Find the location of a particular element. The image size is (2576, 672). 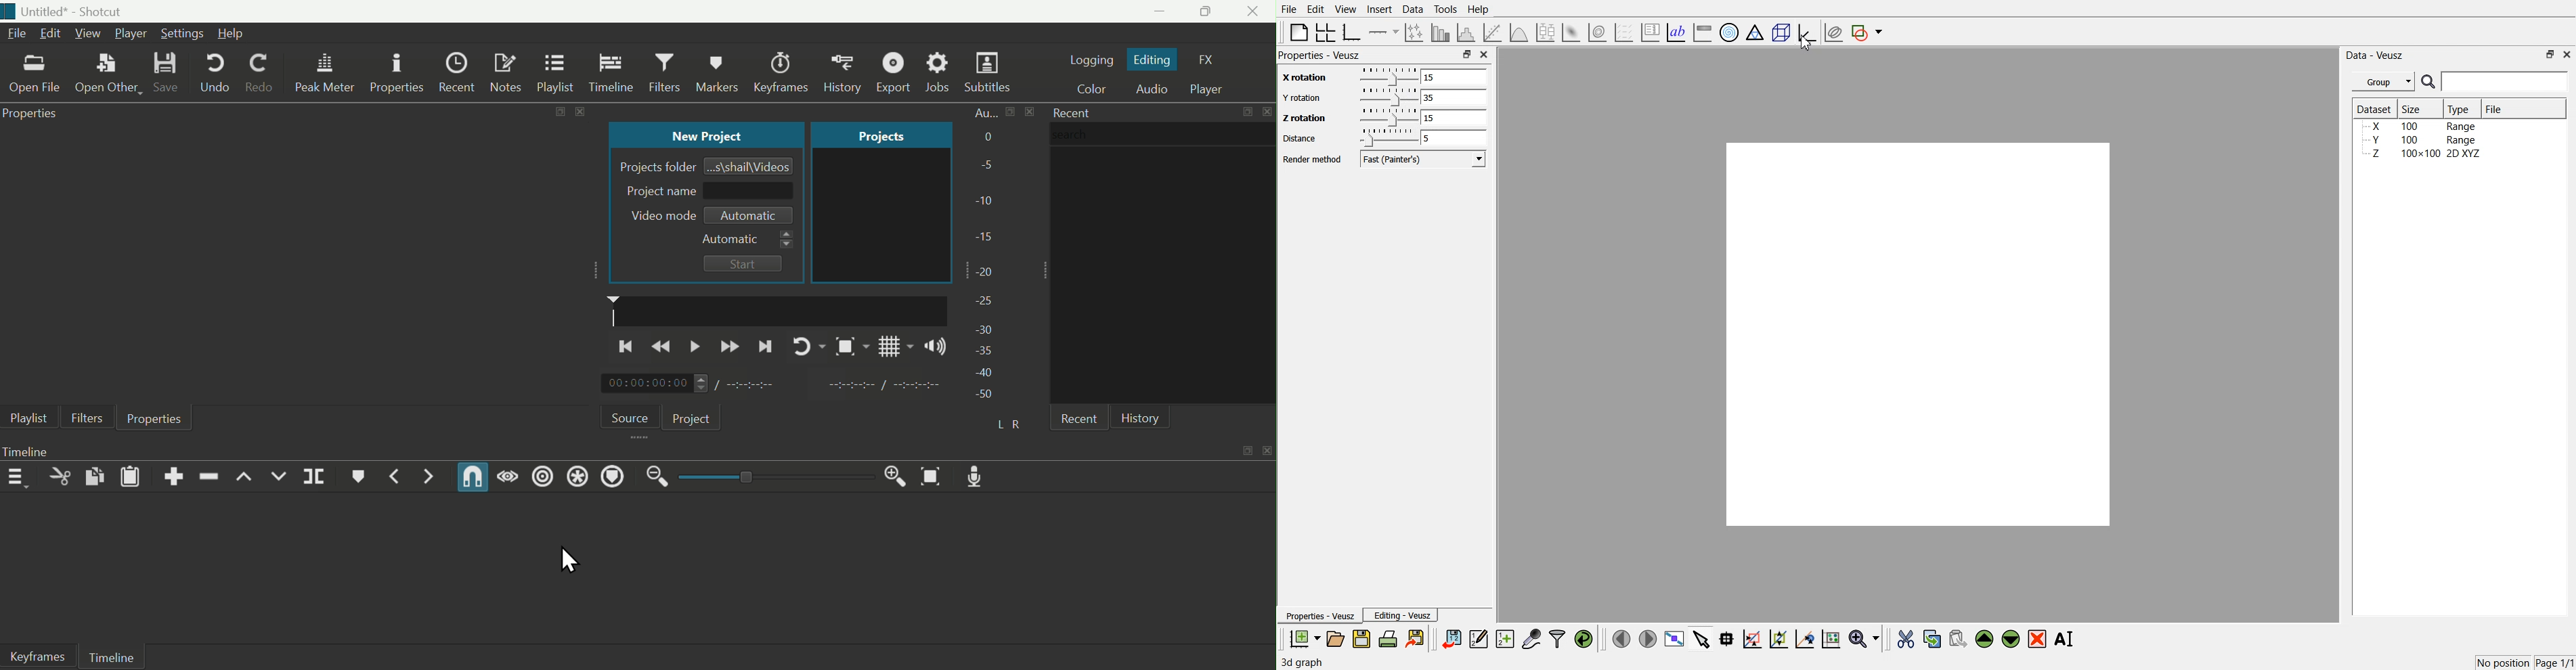

Help is located at coordinates (240, 35).